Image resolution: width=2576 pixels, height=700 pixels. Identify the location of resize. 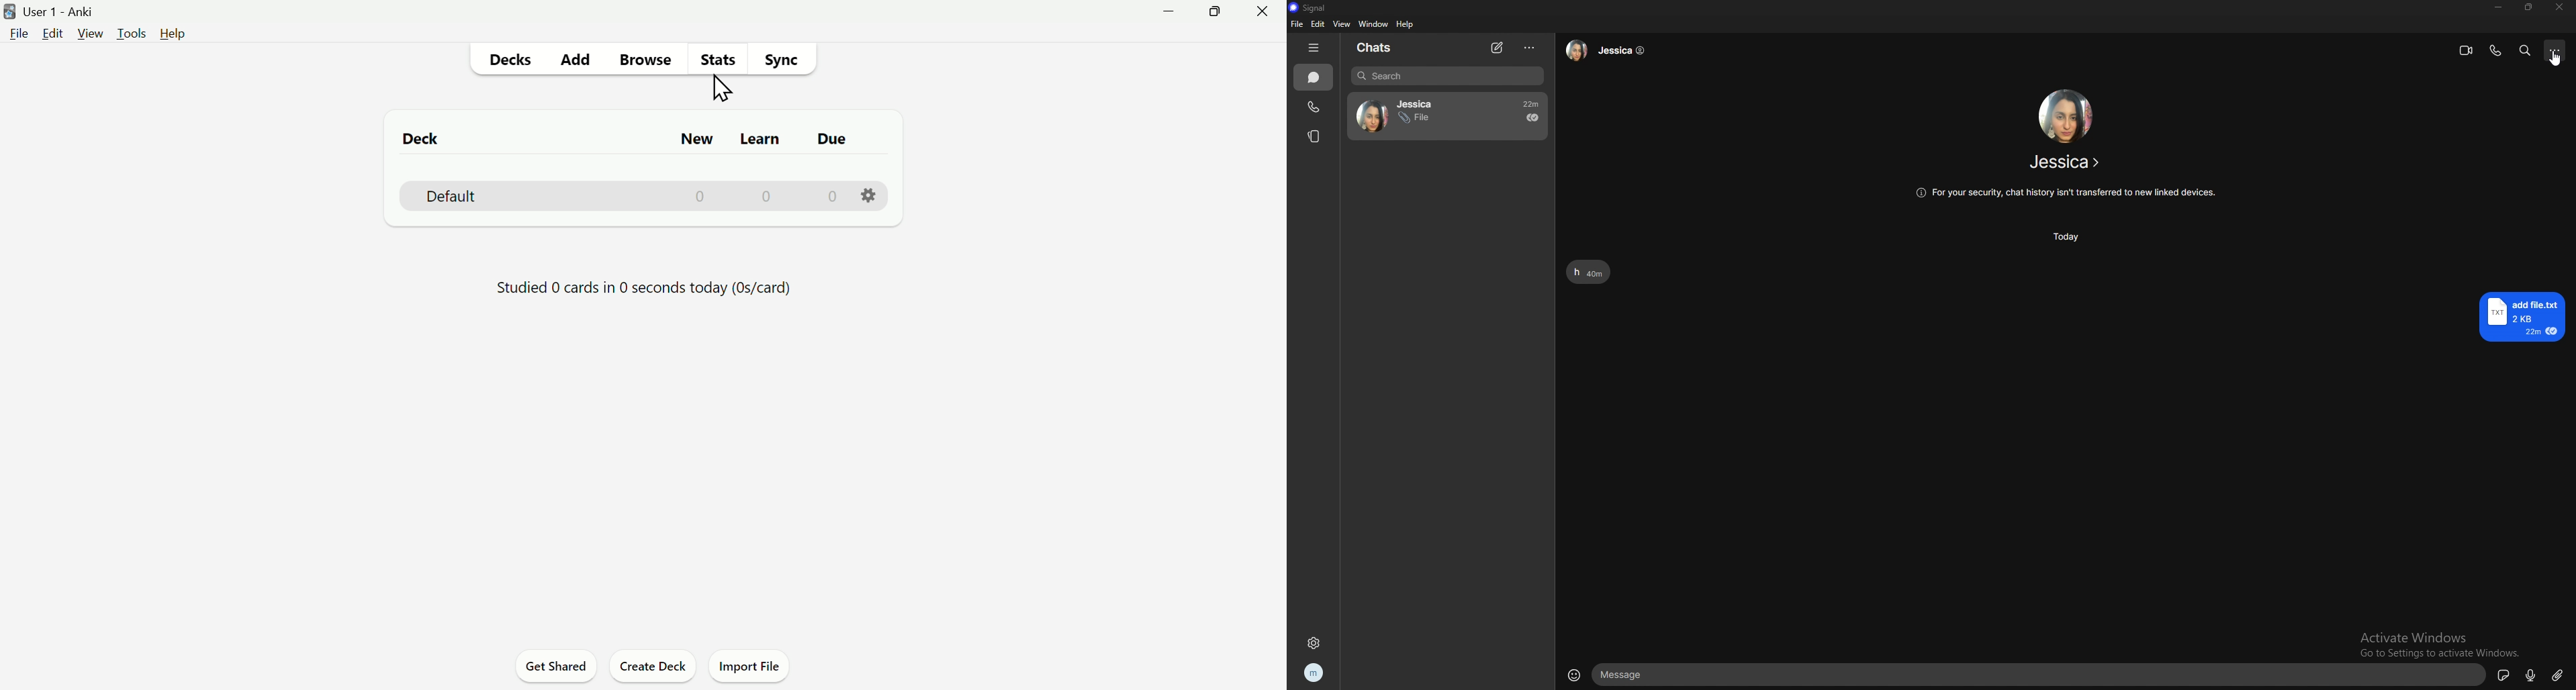
(2528, 7).